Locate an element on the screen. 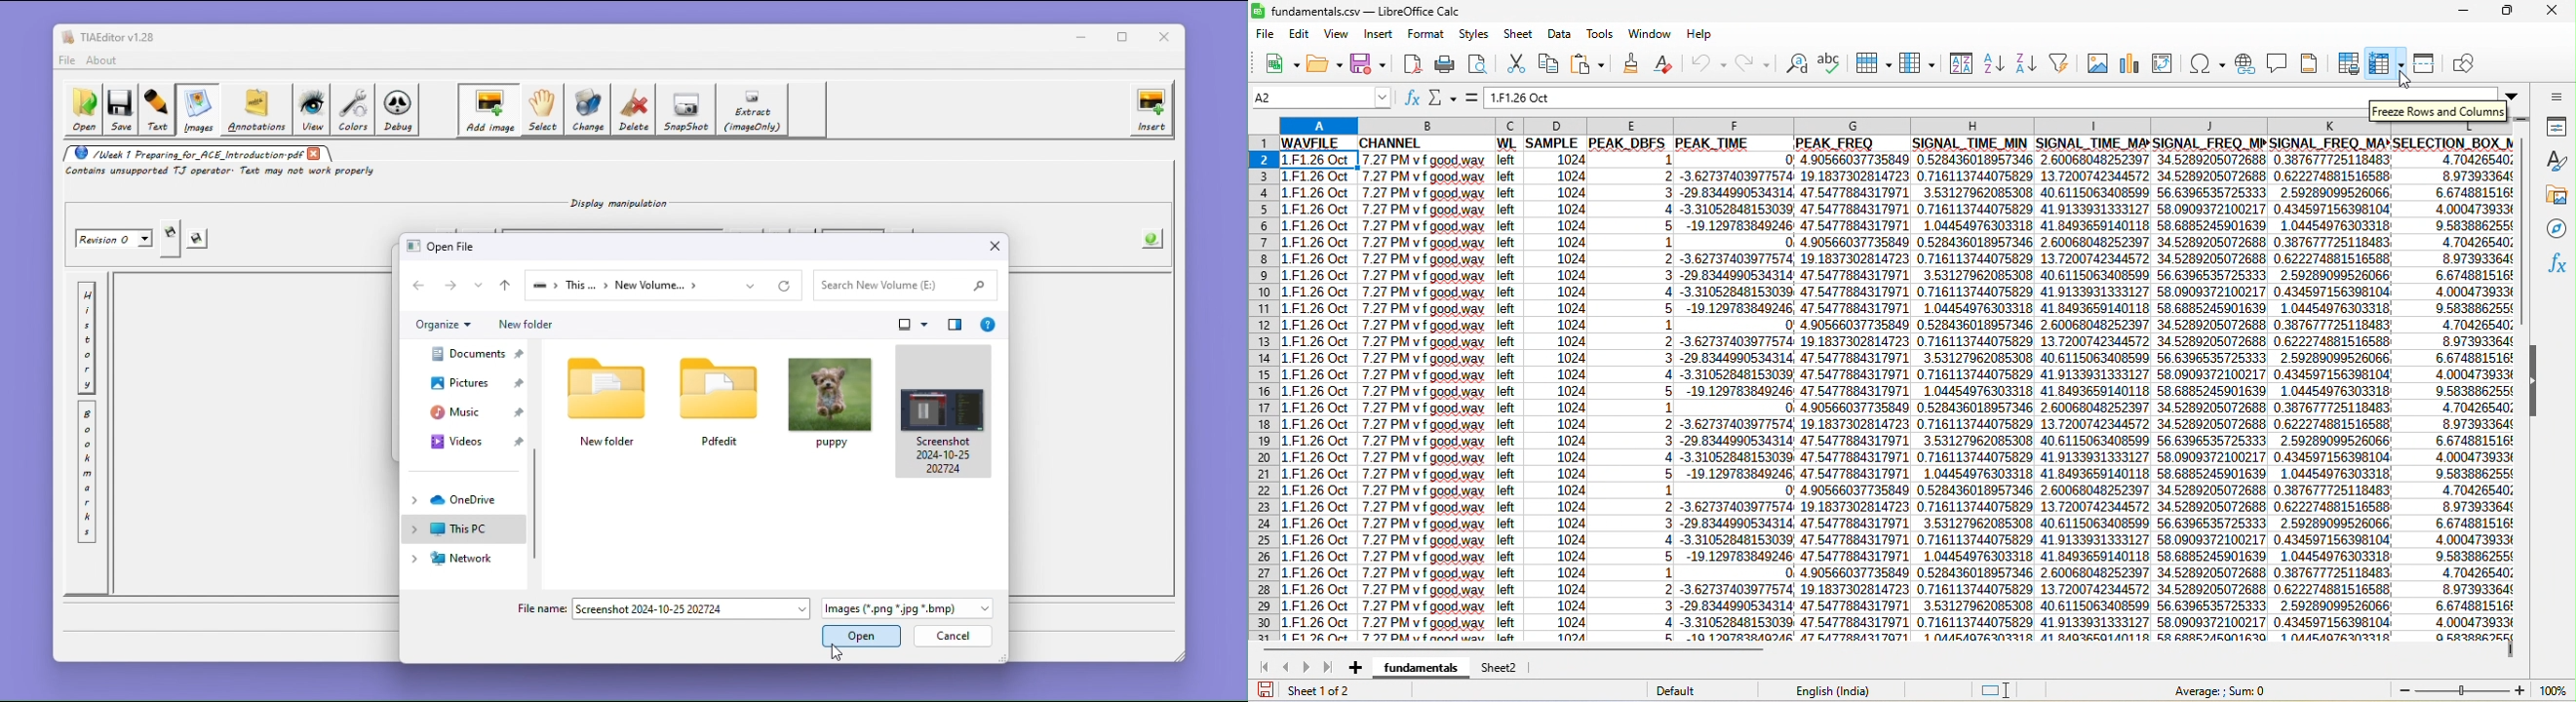  last sheet is located at coordinates (1328, 667).